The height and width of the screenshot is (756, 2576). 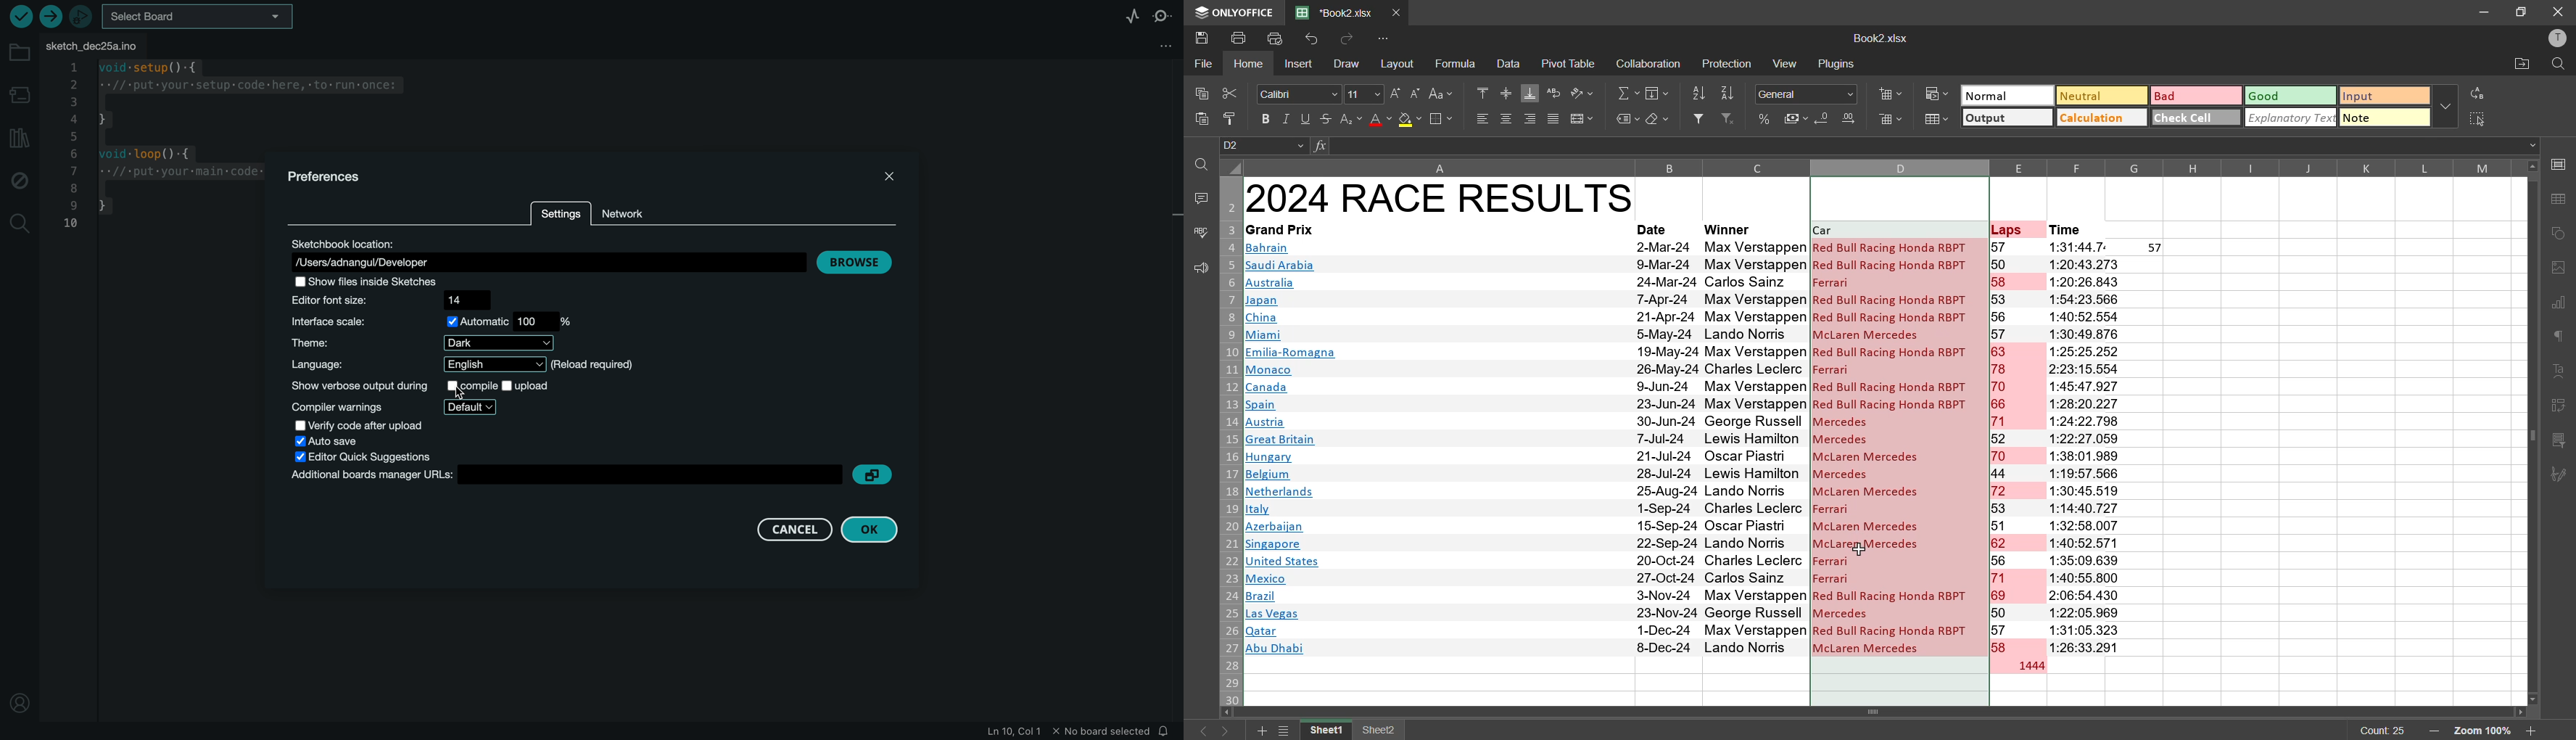 I want to click on maximize, so click(x=2522, y=11).